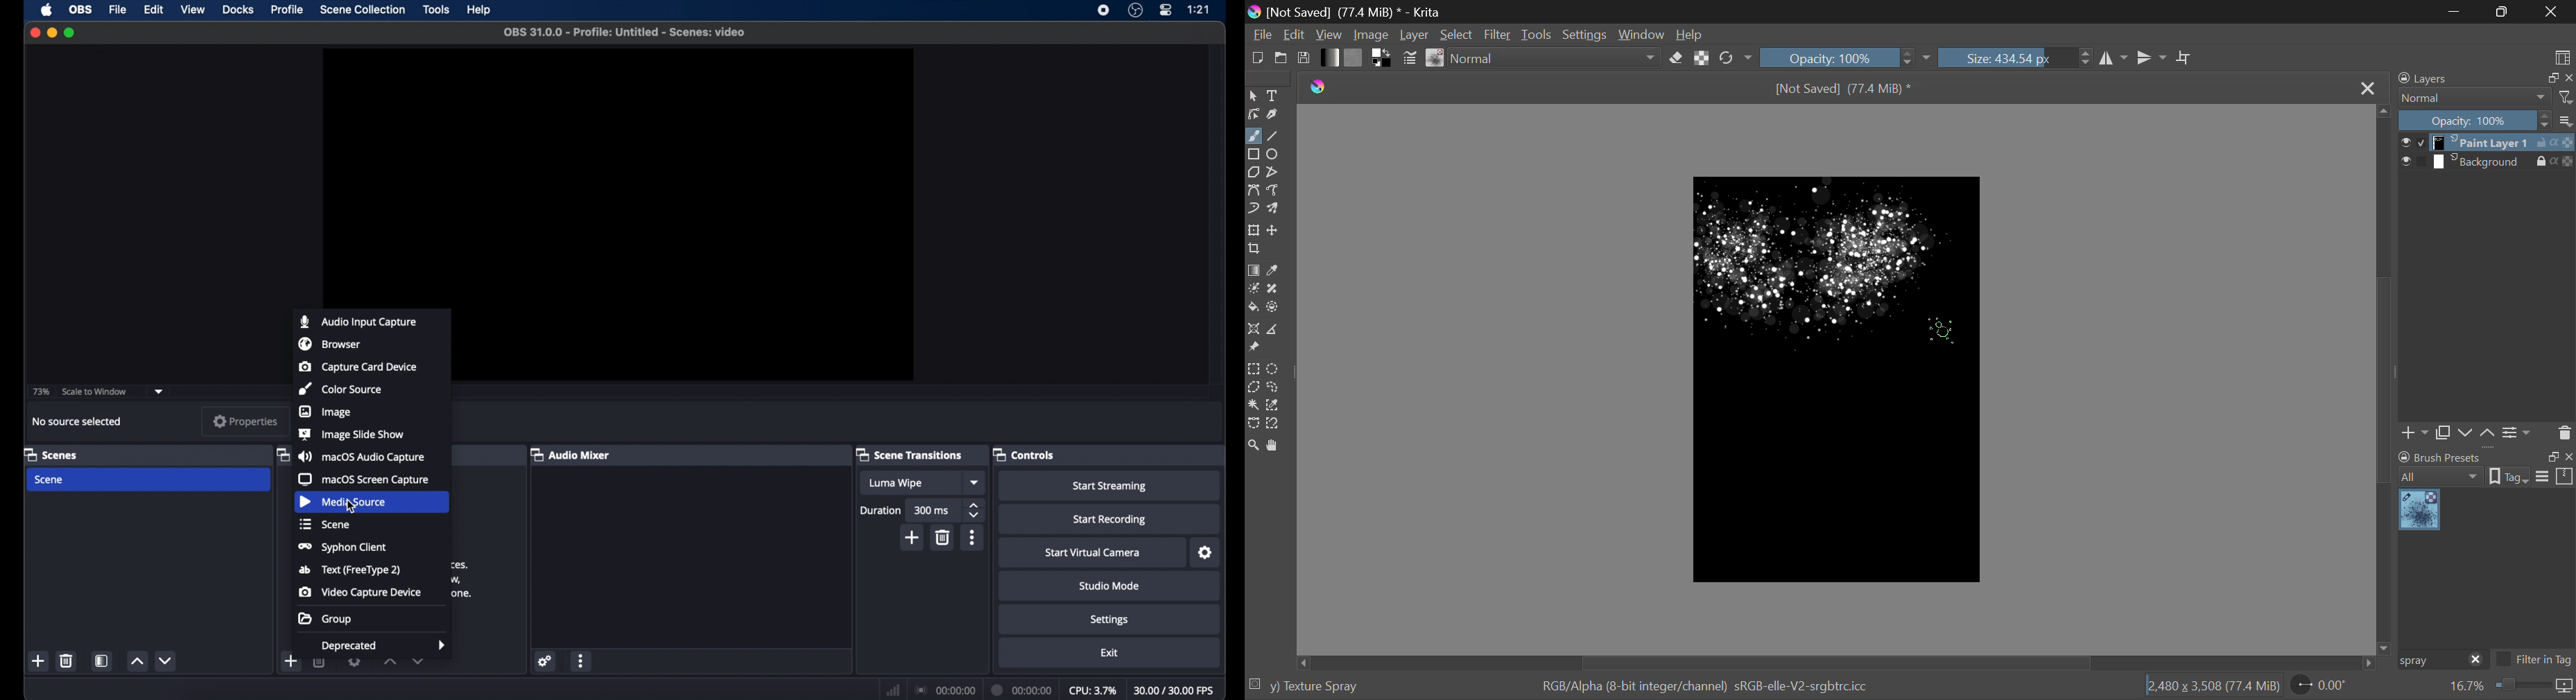 This screenshot has height=700, width=2576. Describe the element at coordinates (2482, 162) in the screenshot. I see `layer 2` at that location.